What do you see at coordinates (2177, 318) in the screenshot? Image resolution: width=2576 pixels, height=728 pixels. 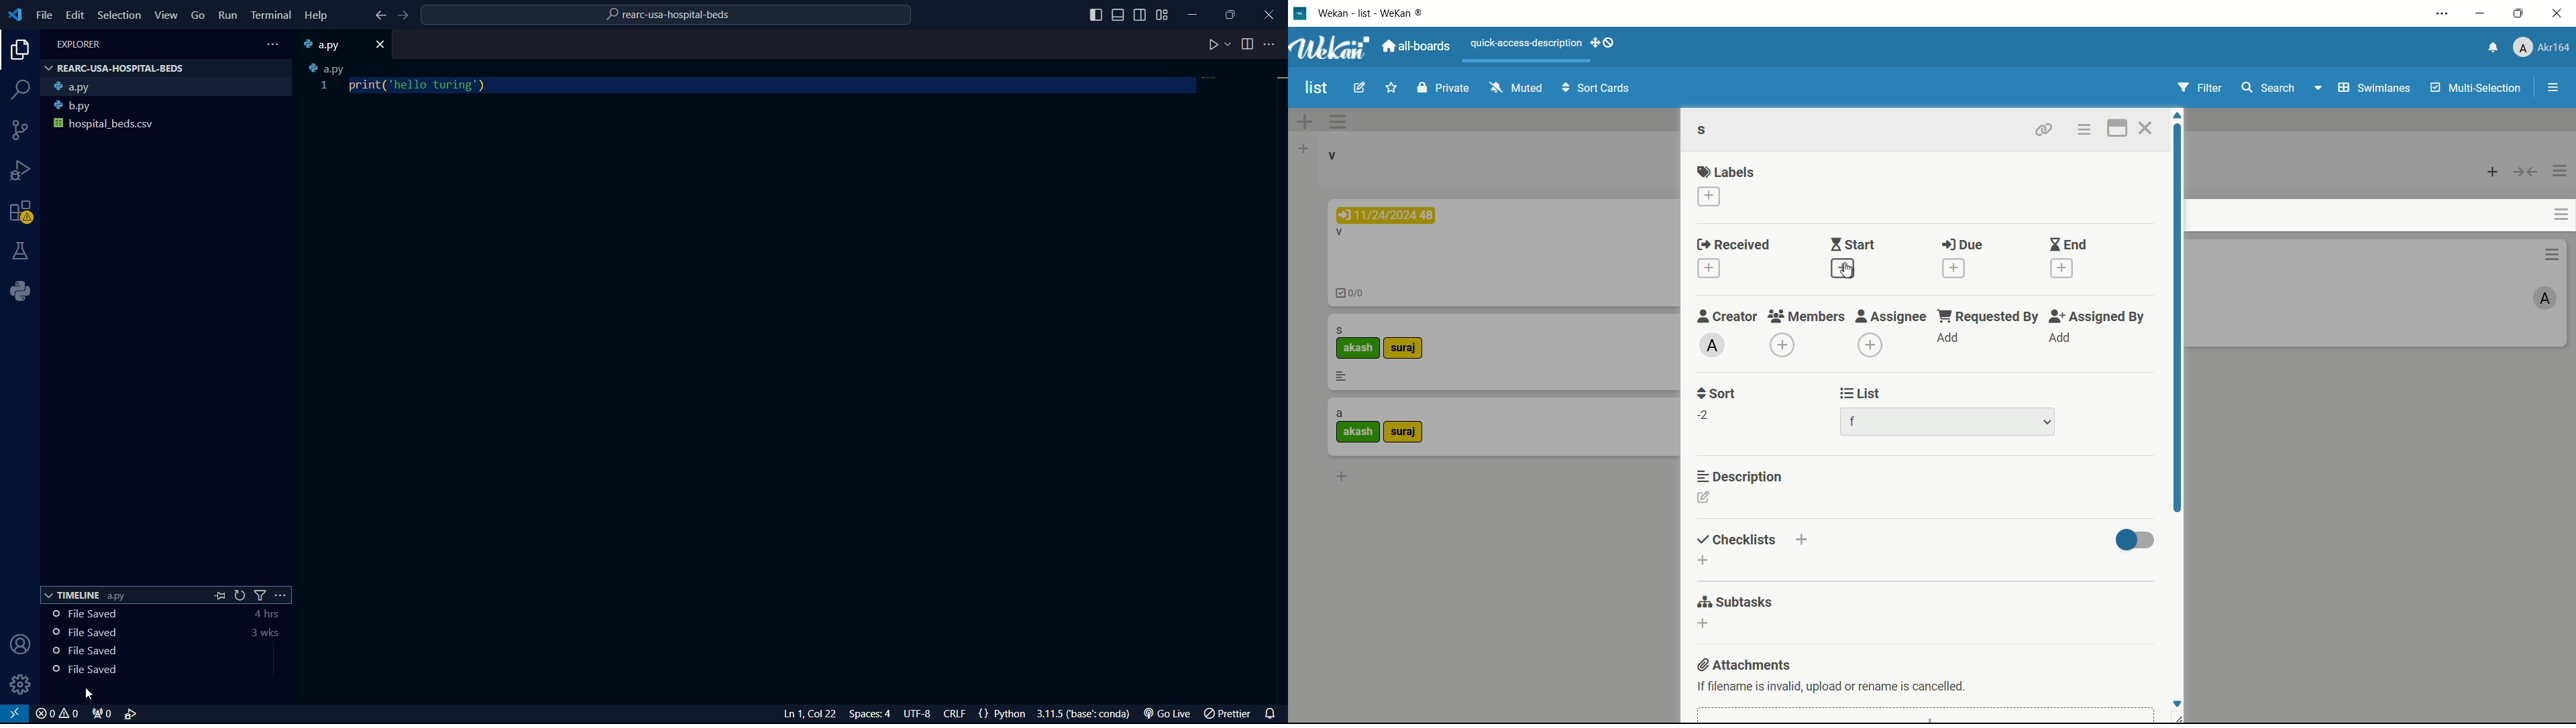 I see `scroll bar` at bounding box center [2177, 318].